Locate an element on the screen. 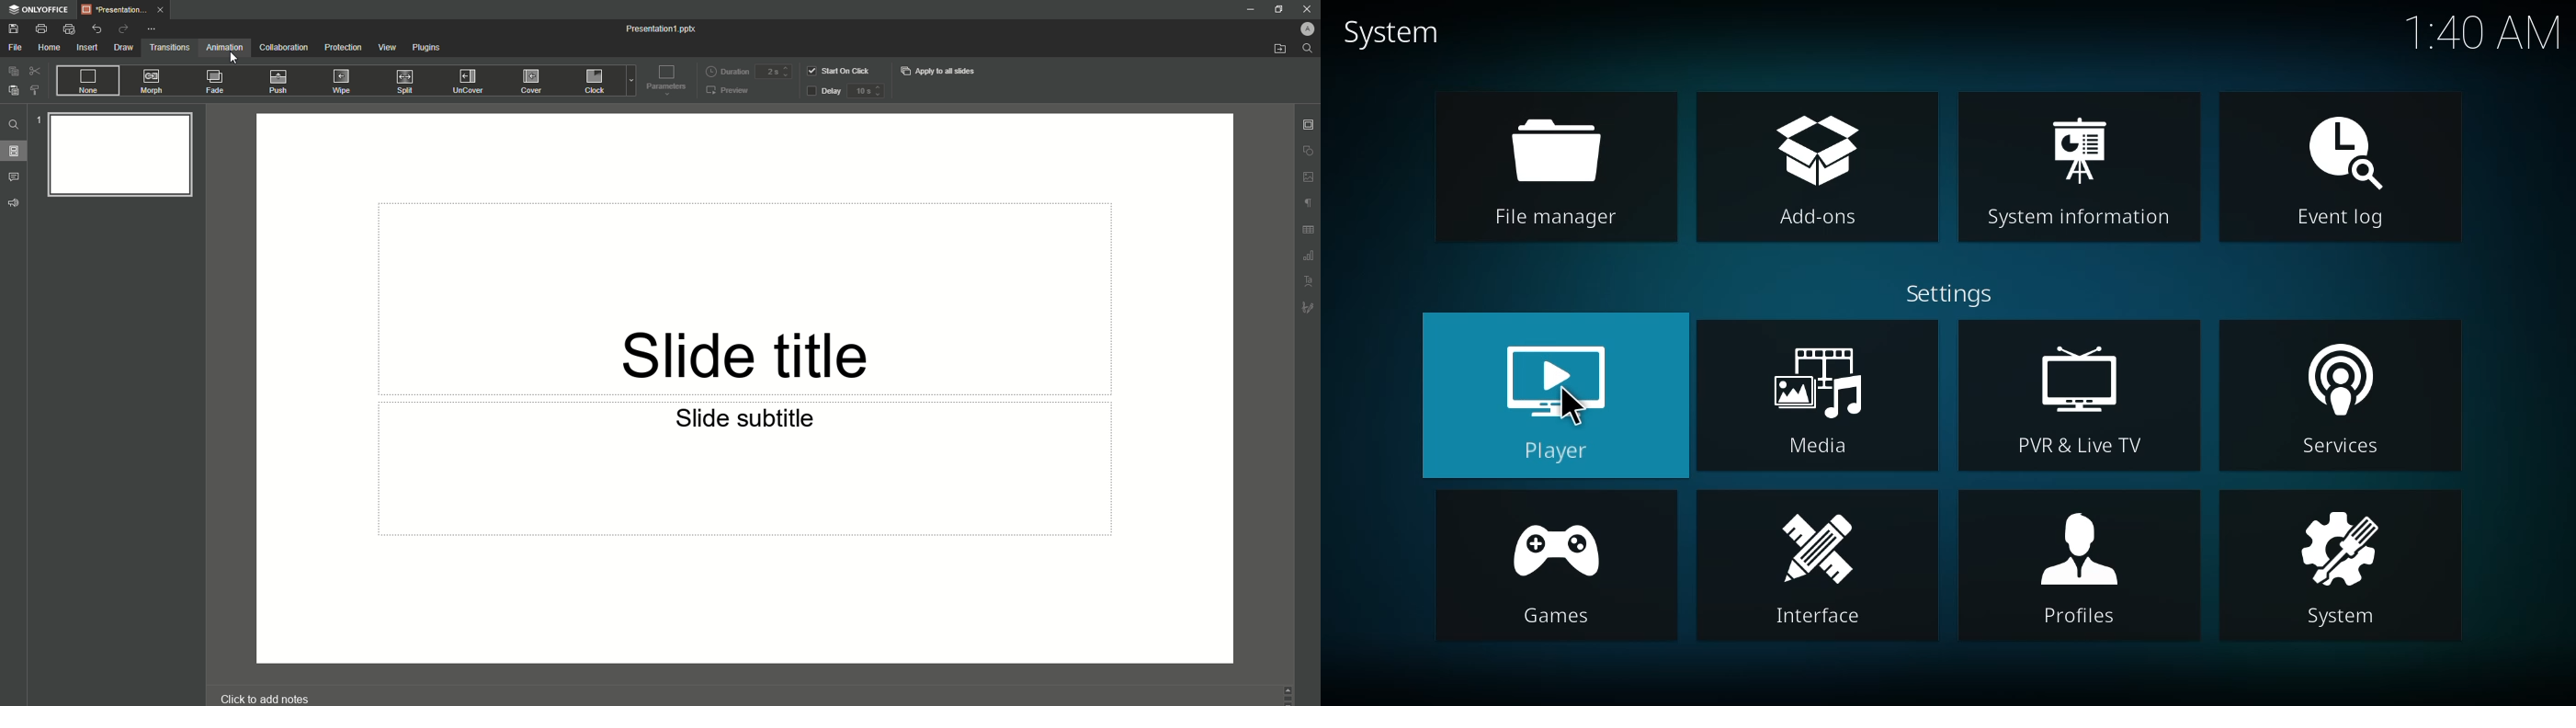  services is located at coordinates (2341, 398).